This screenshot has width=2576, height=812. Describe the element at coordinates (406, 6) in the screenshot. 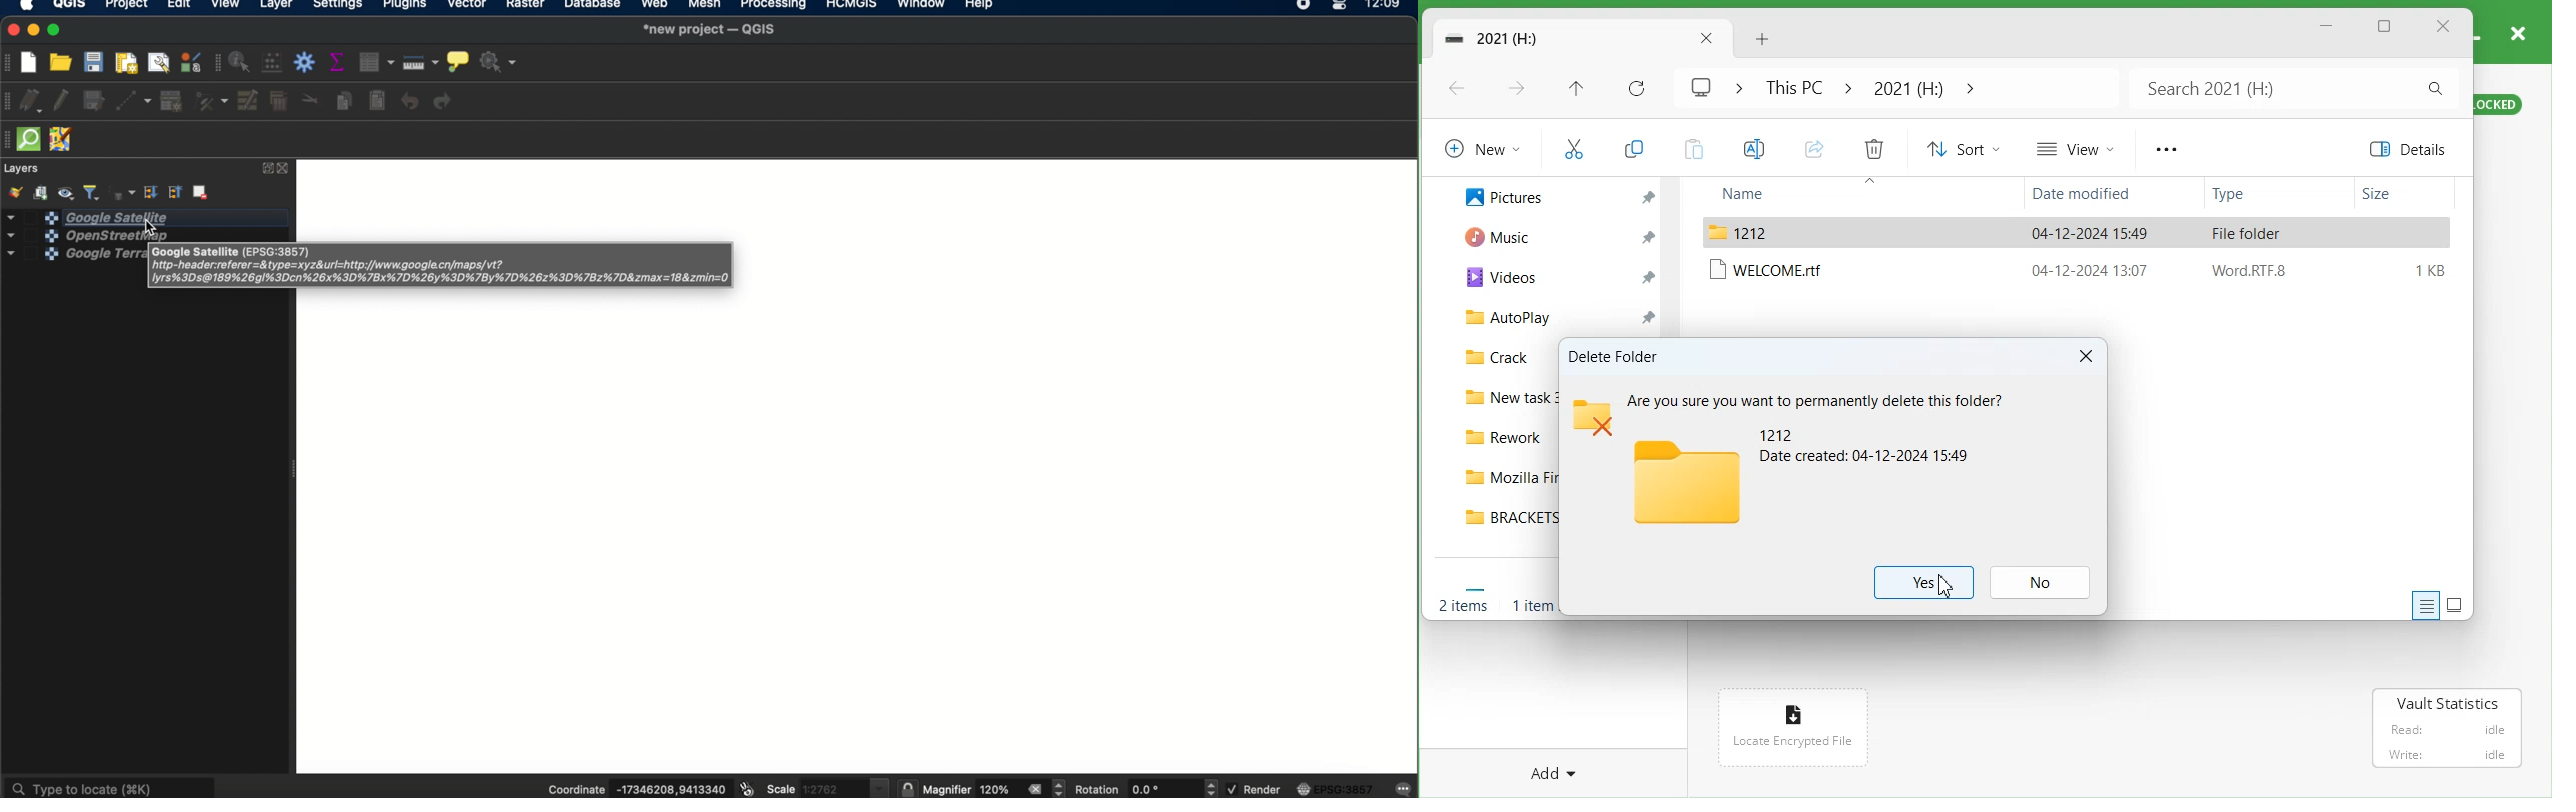

I see `plugins` at that location.